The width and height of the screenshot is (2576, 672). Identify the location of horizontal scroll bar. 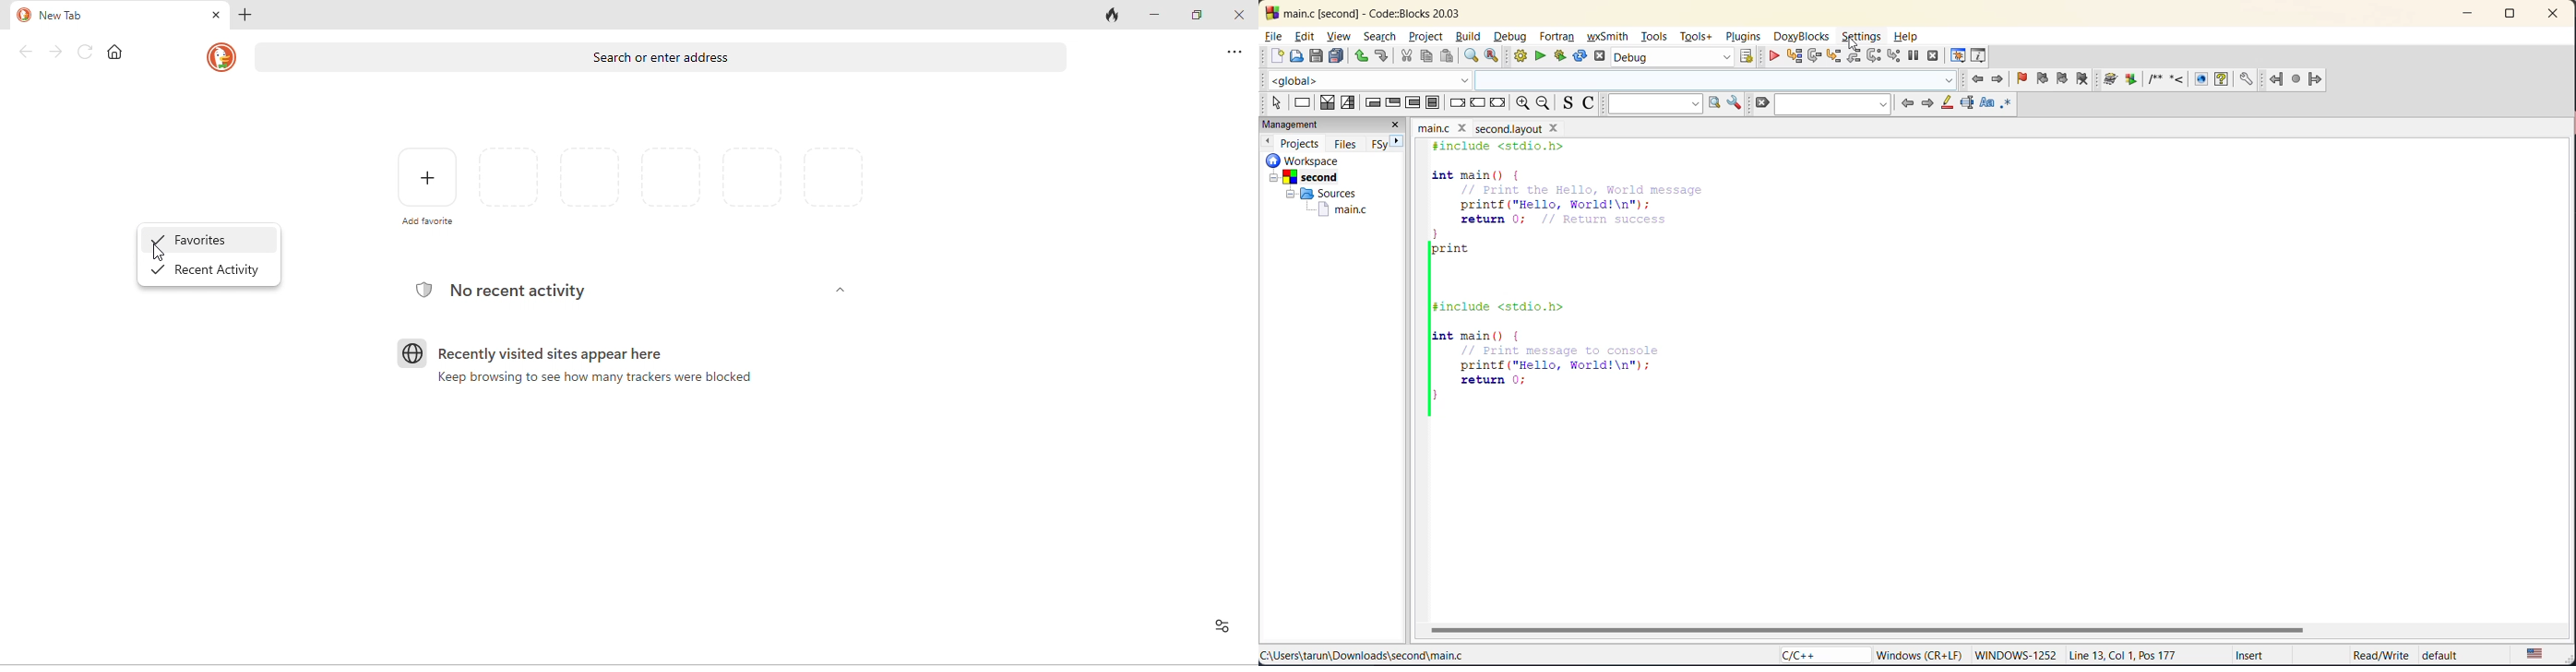
(1869, 629).